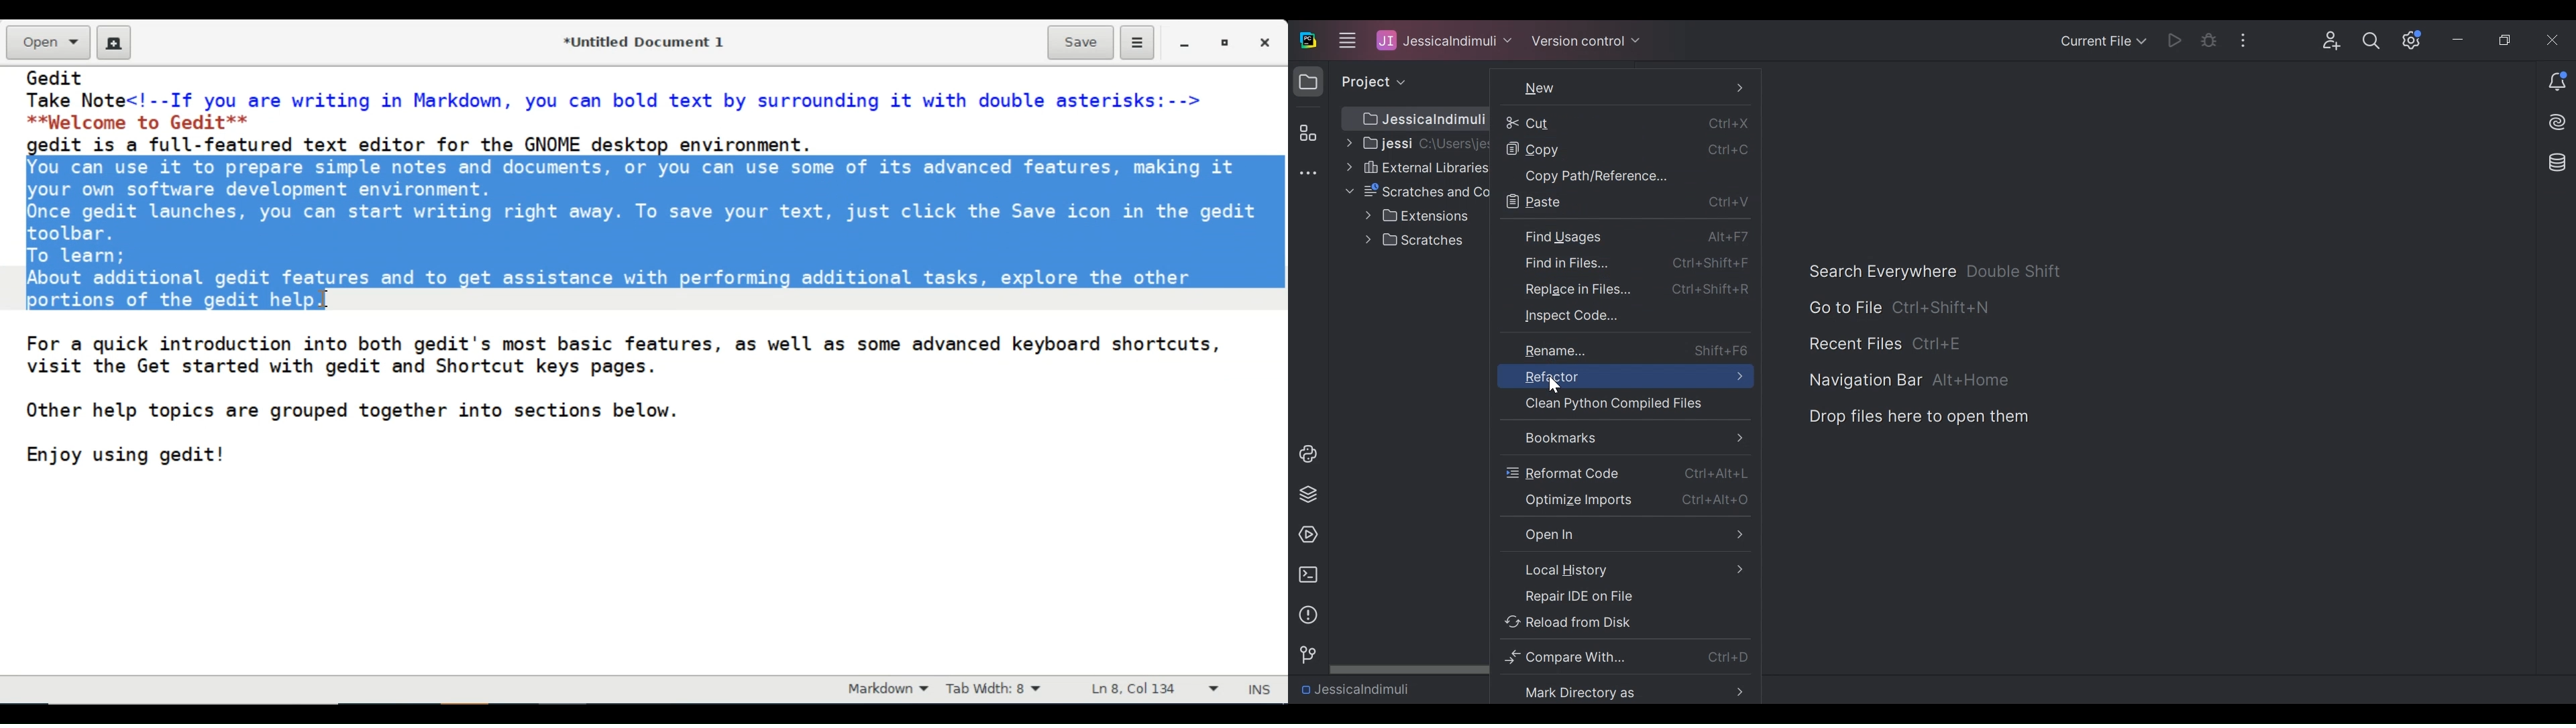 The width and height of the screenshot is (2576, 728). Describe the element at coordinates (1623, 535) in the screenshot. I see `Open in` at that location.